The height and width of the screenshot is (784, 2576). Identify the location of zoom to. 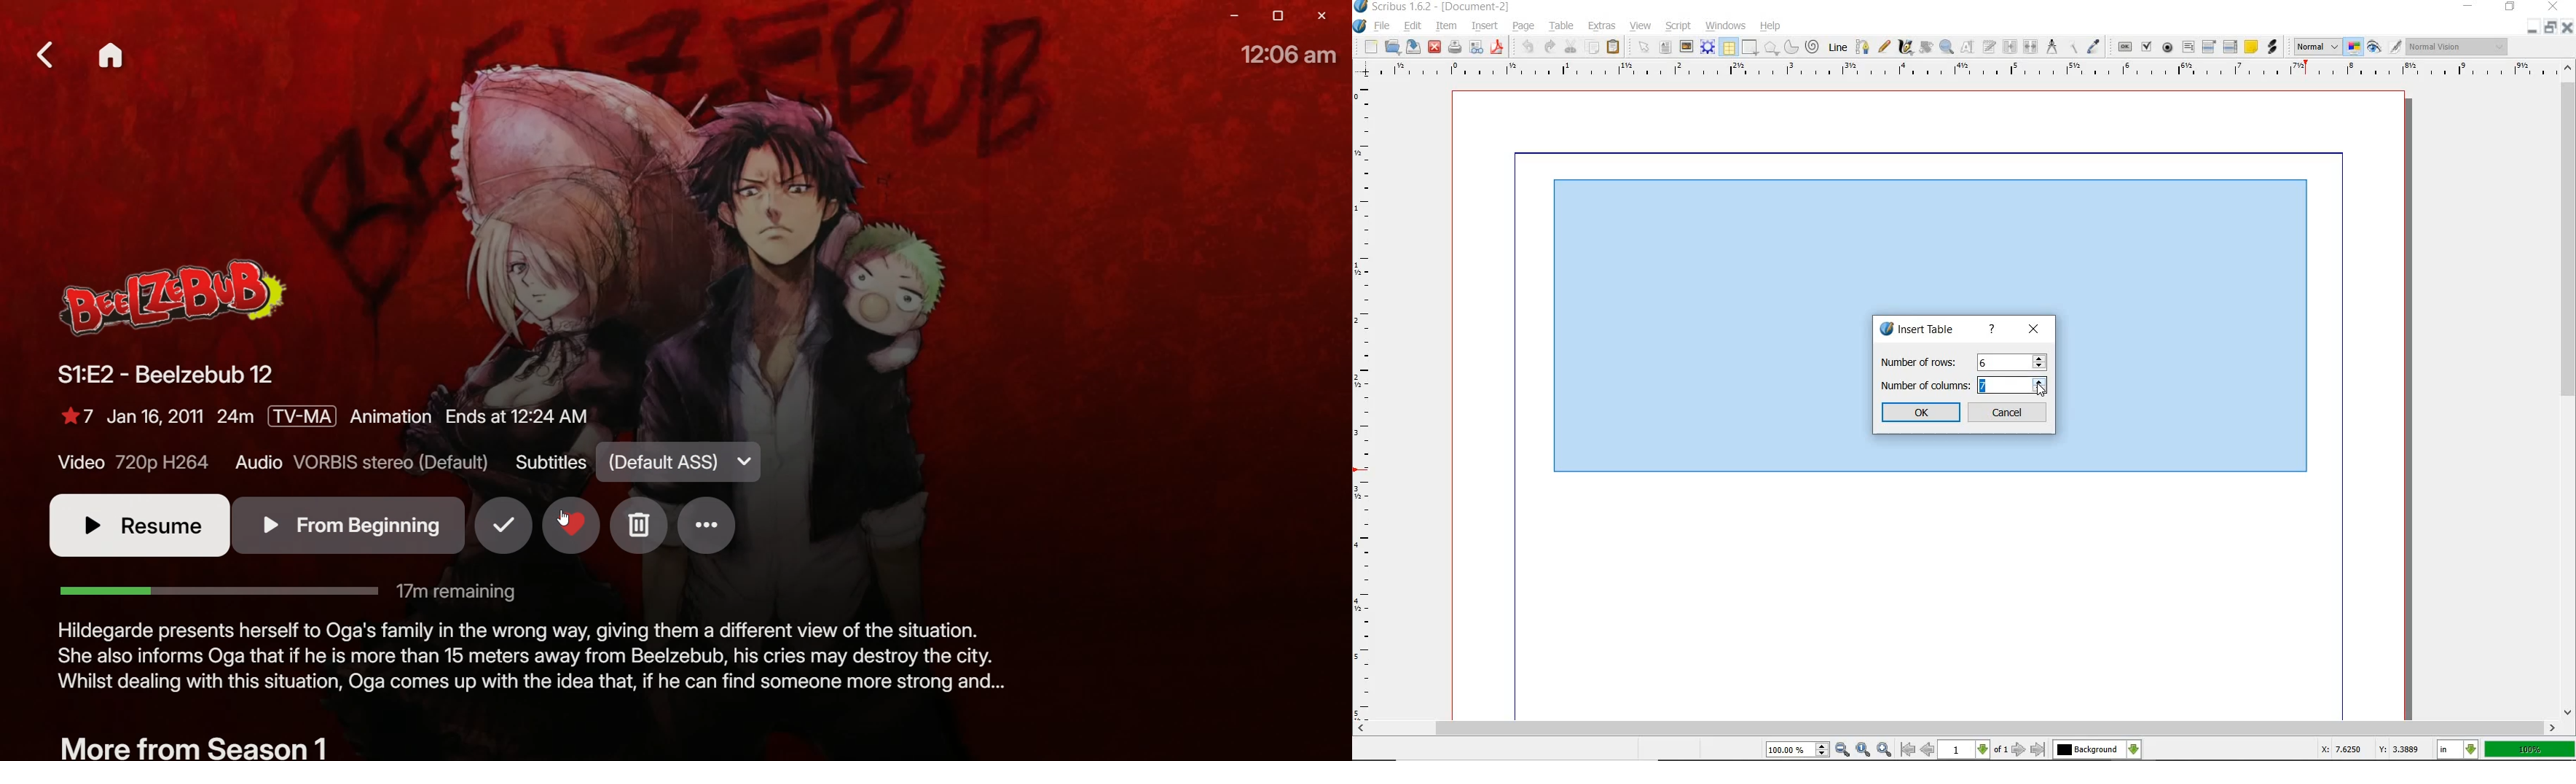
(1864, 751).